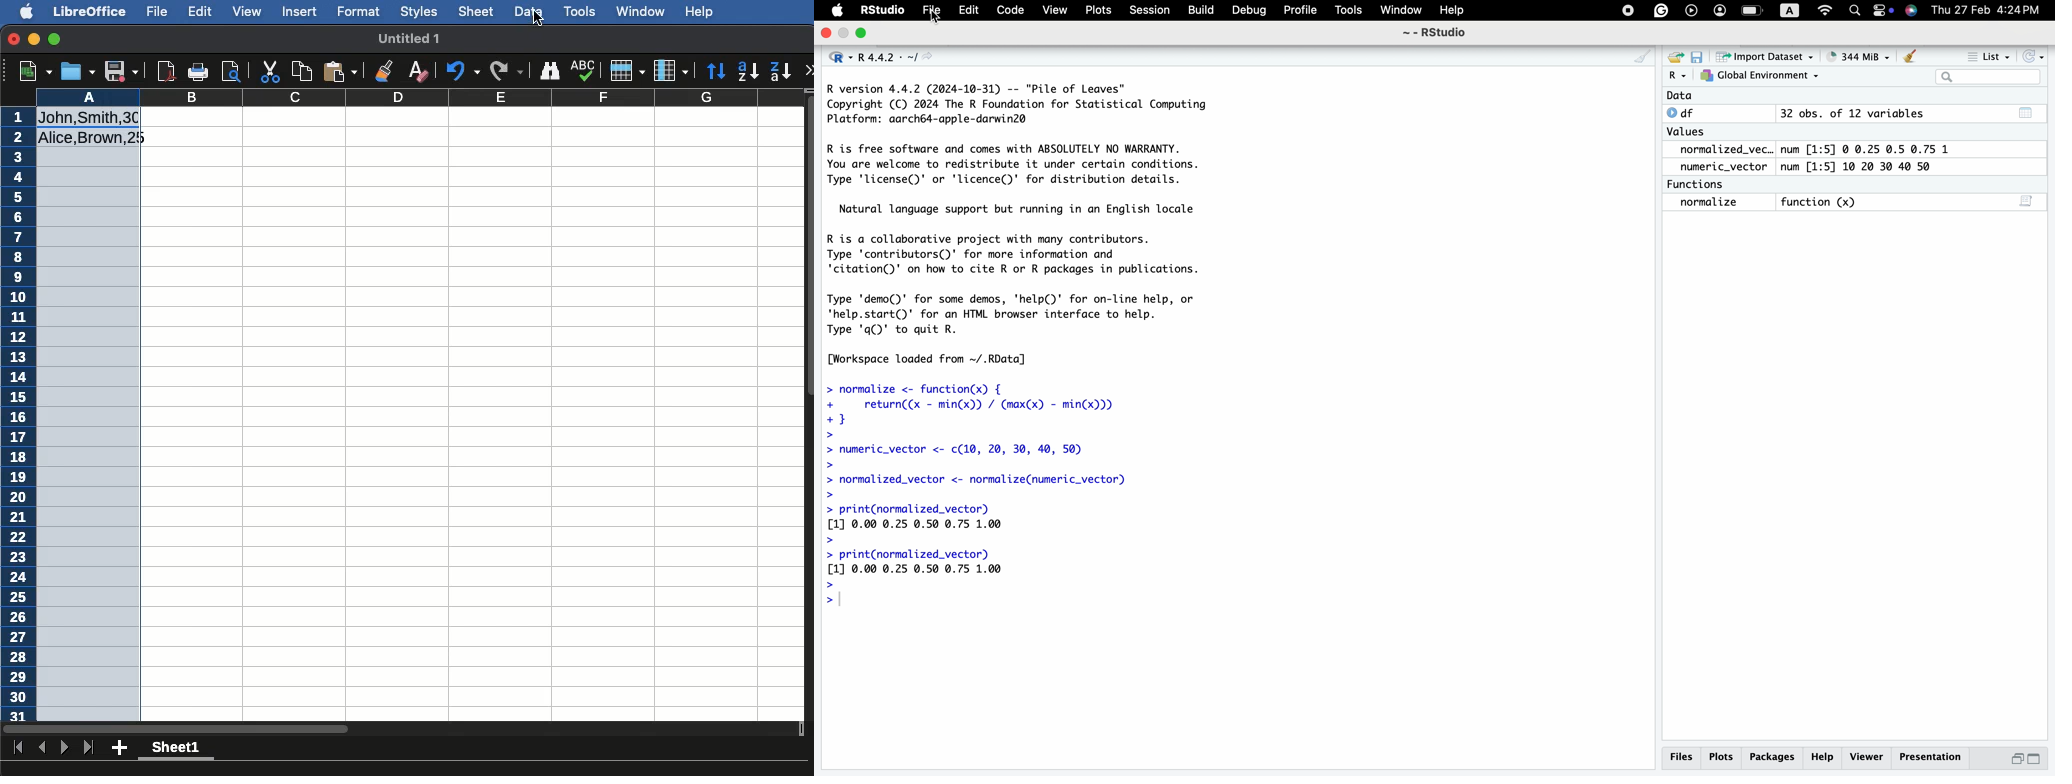  I want to click on control center, so click(1628, 10).